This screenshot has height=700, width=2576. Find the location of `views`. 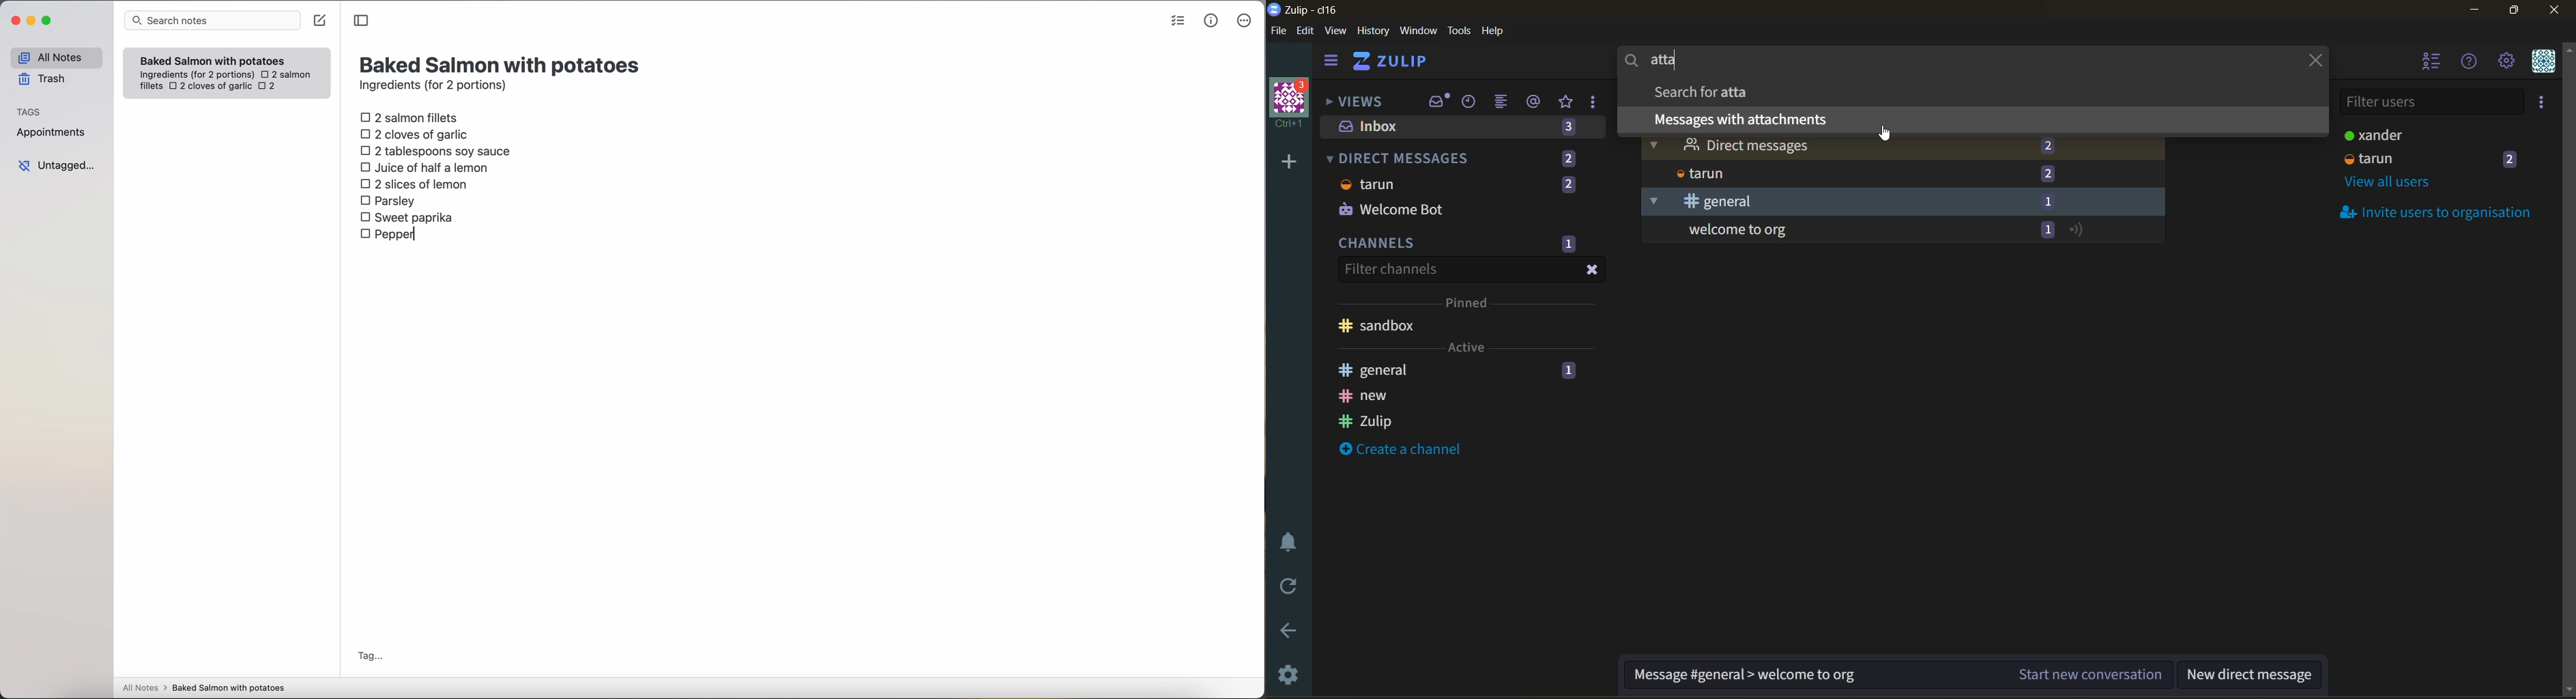

views is located at coordinates (1360, 102).